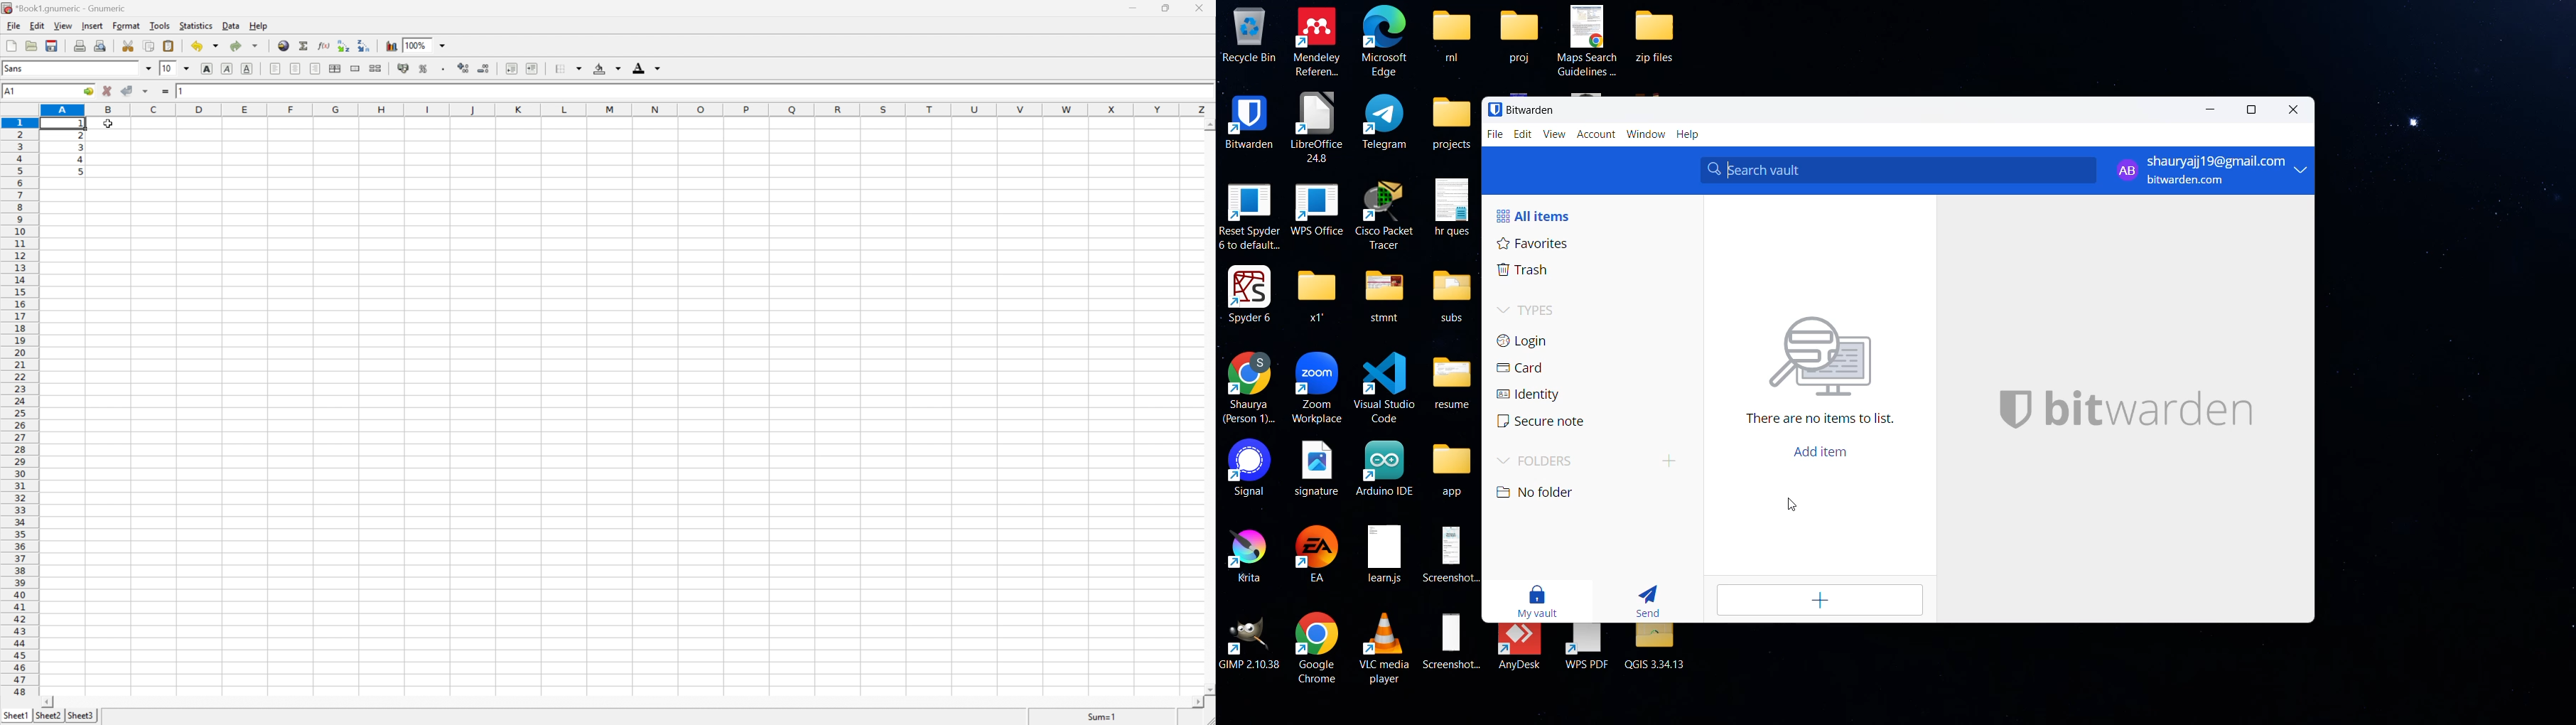 The height and width of the screenshot is (728, 2576). I want to click on Zoom Workplace, so click(1318, 388).